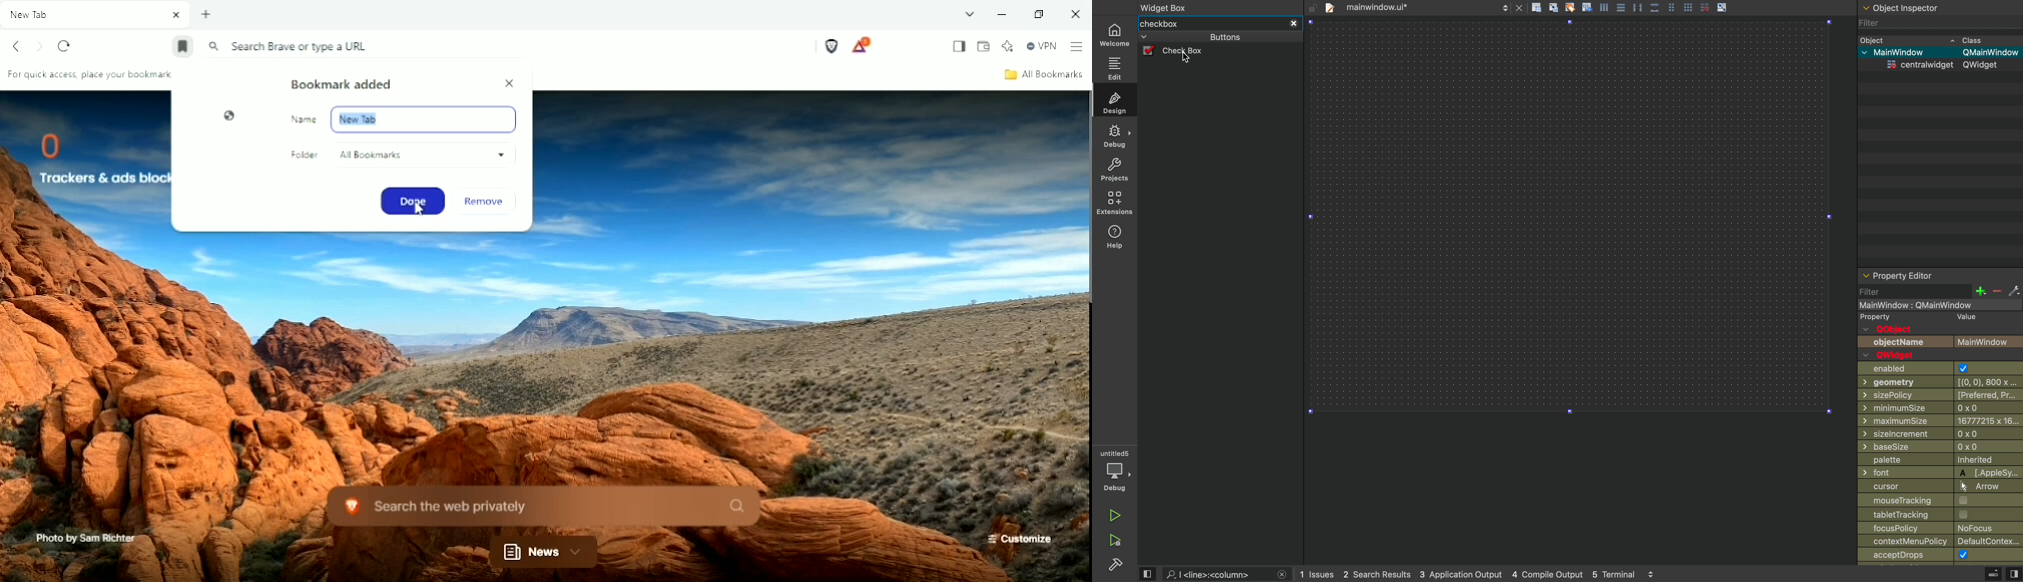 The height and width of the screenshot is (588, 2044). What do you see at coordinates (1942, 542) in the screenshot?
I see `context menu place` at bounding box center [1942, 542].